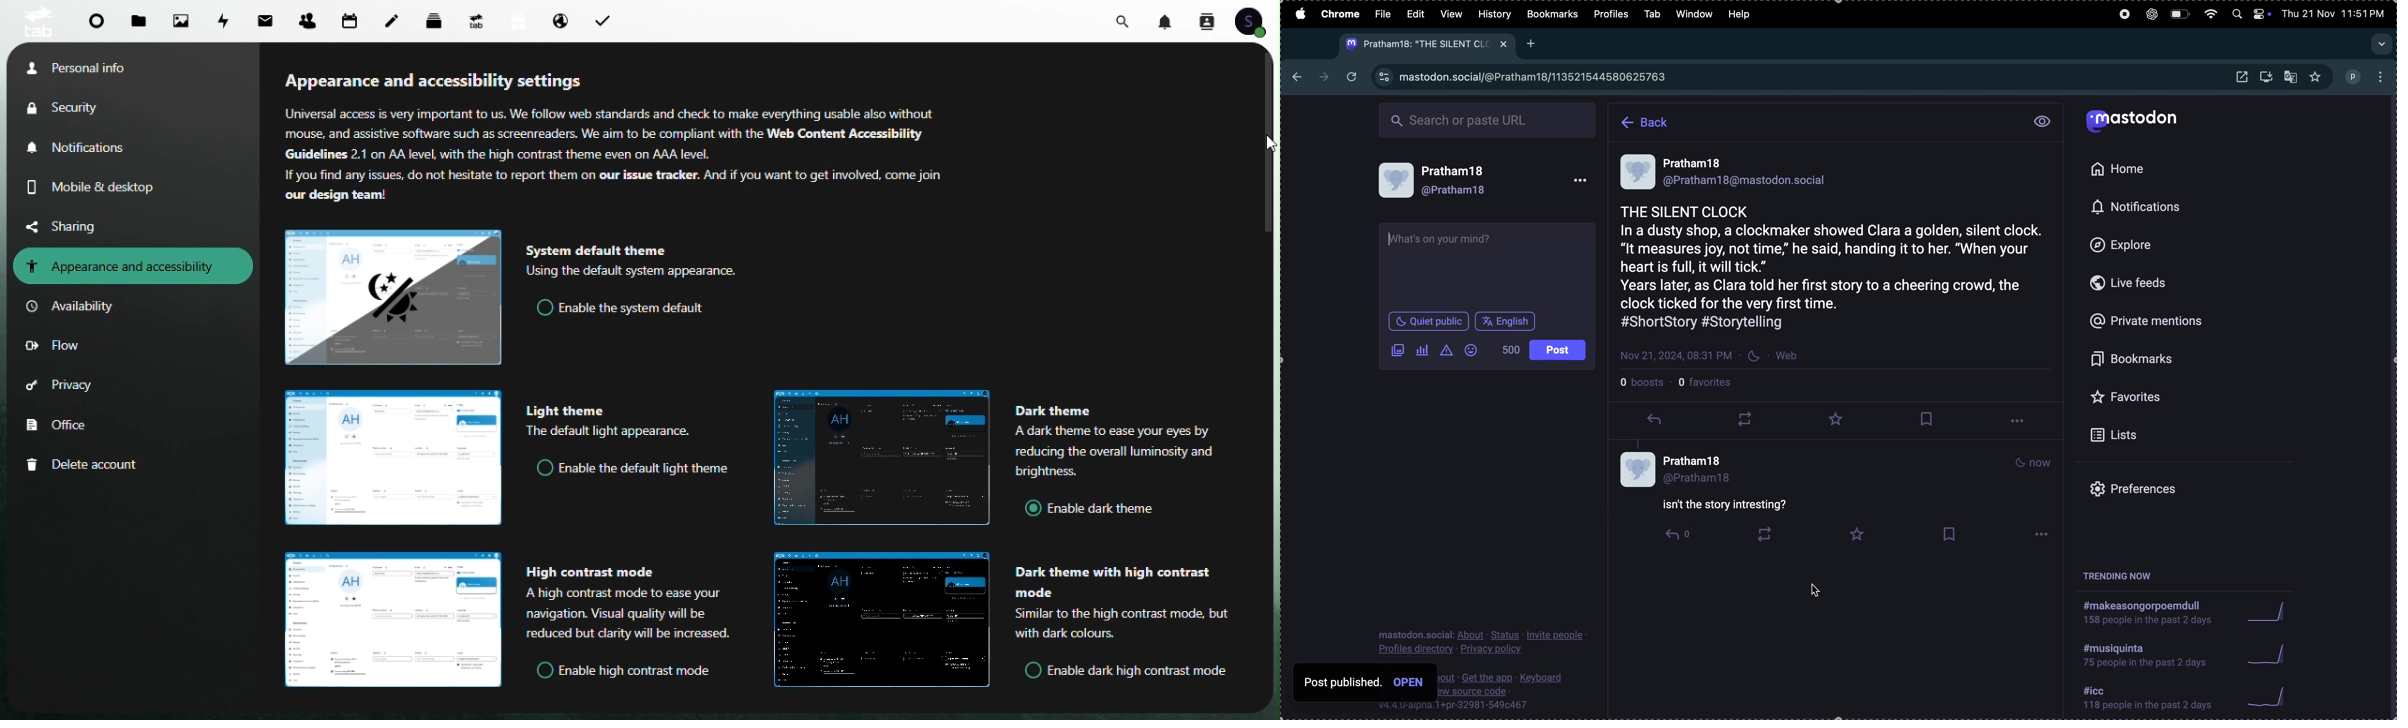  Describe the element at coordinates (1507, 349) in the screenshot. I see `no of words` at that location.